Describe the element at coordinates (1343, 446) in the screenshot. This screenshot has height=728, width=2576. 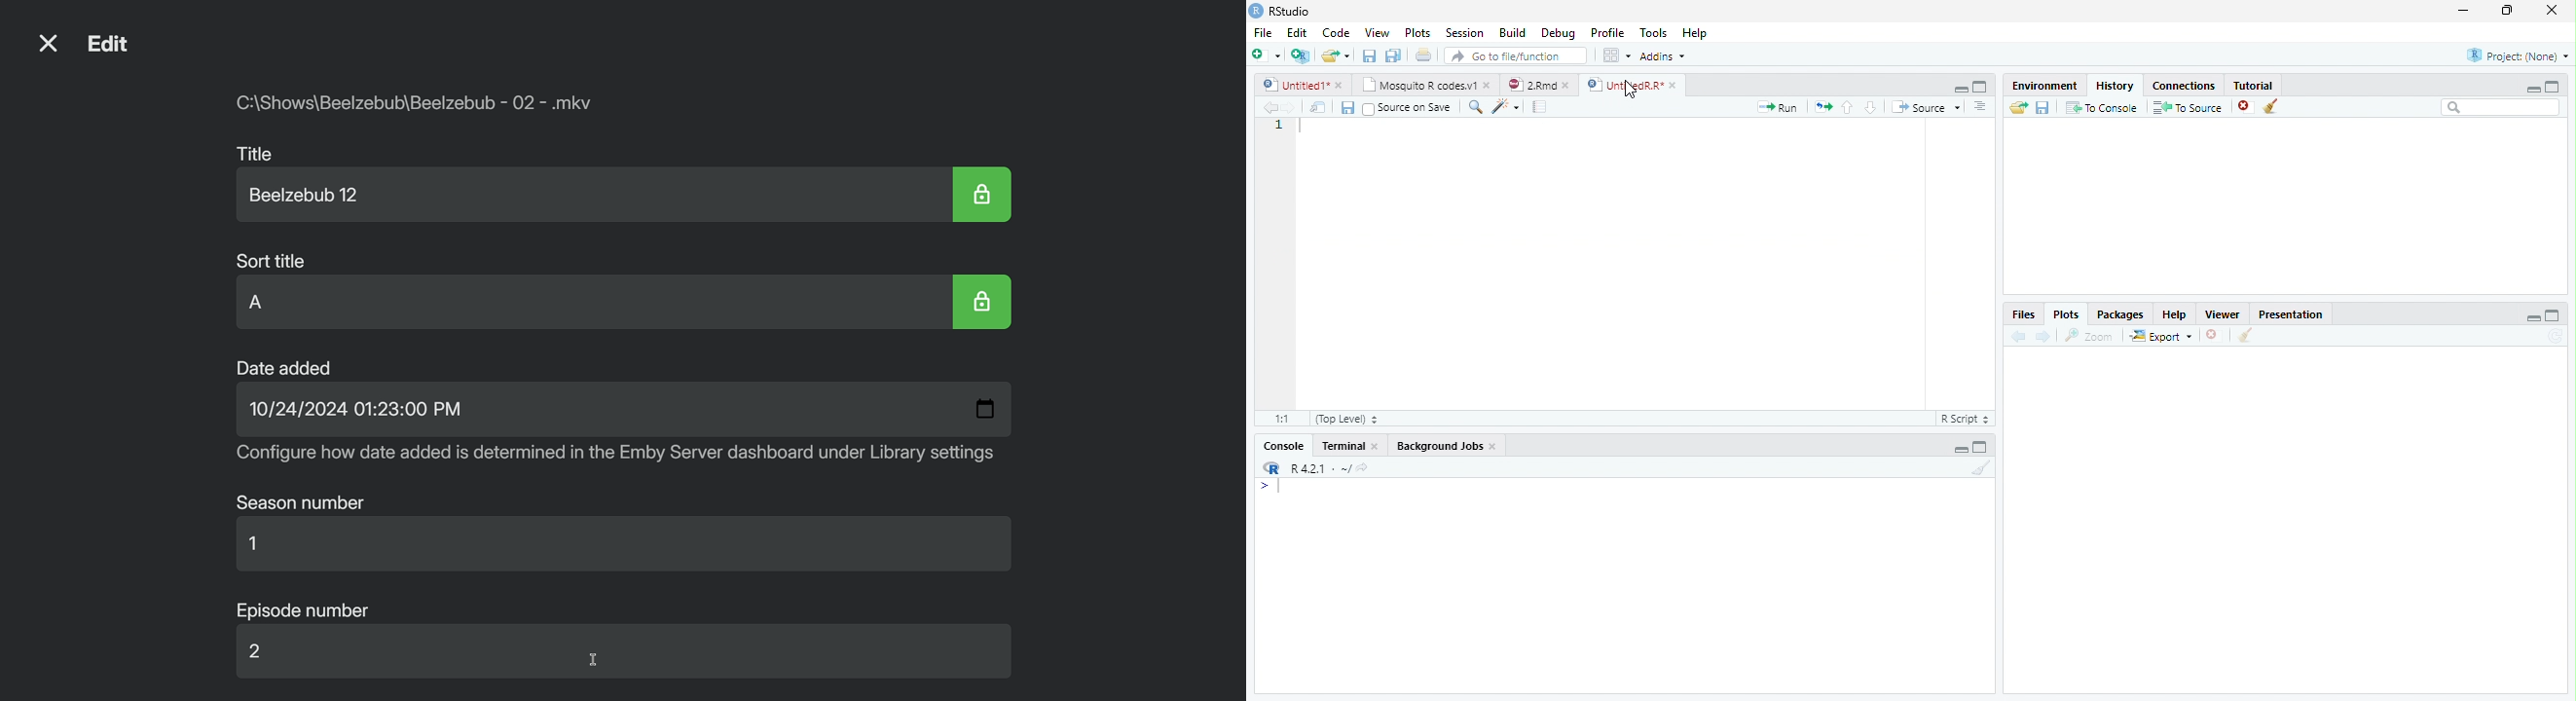
I see `Terminal` at that location.